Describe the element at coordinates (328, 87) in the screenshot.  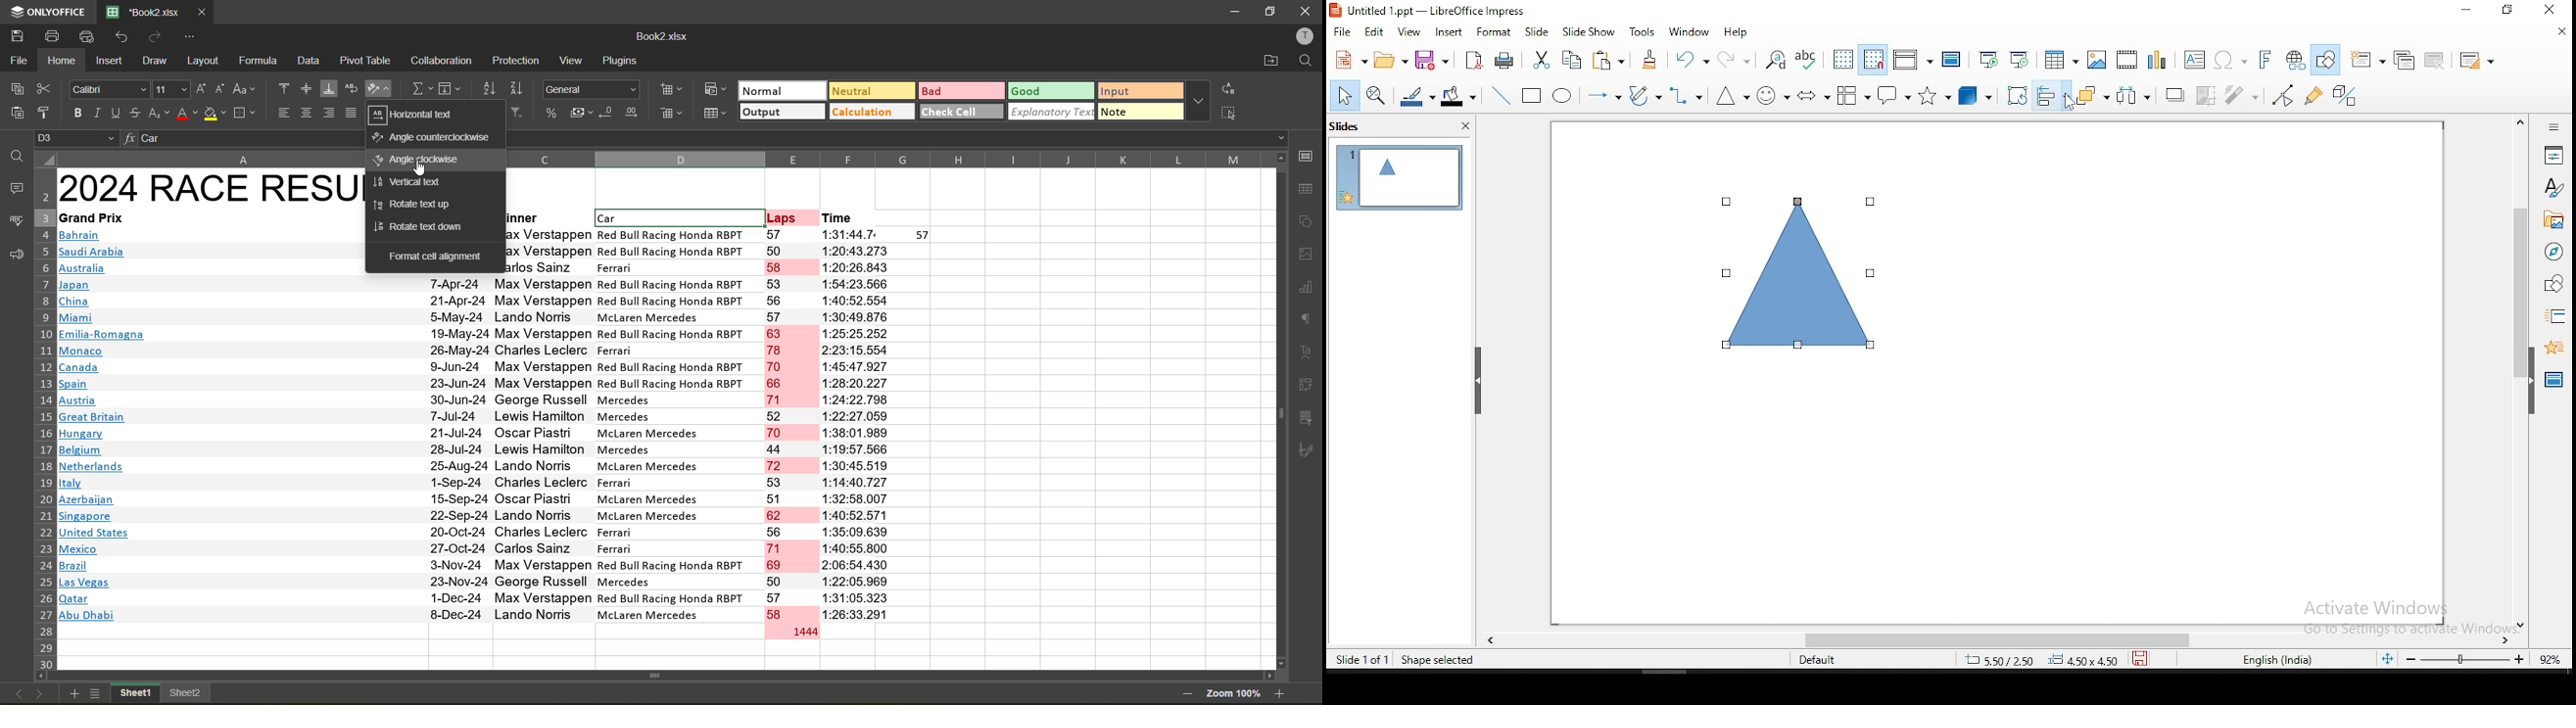
I see `align bottom` at that location.